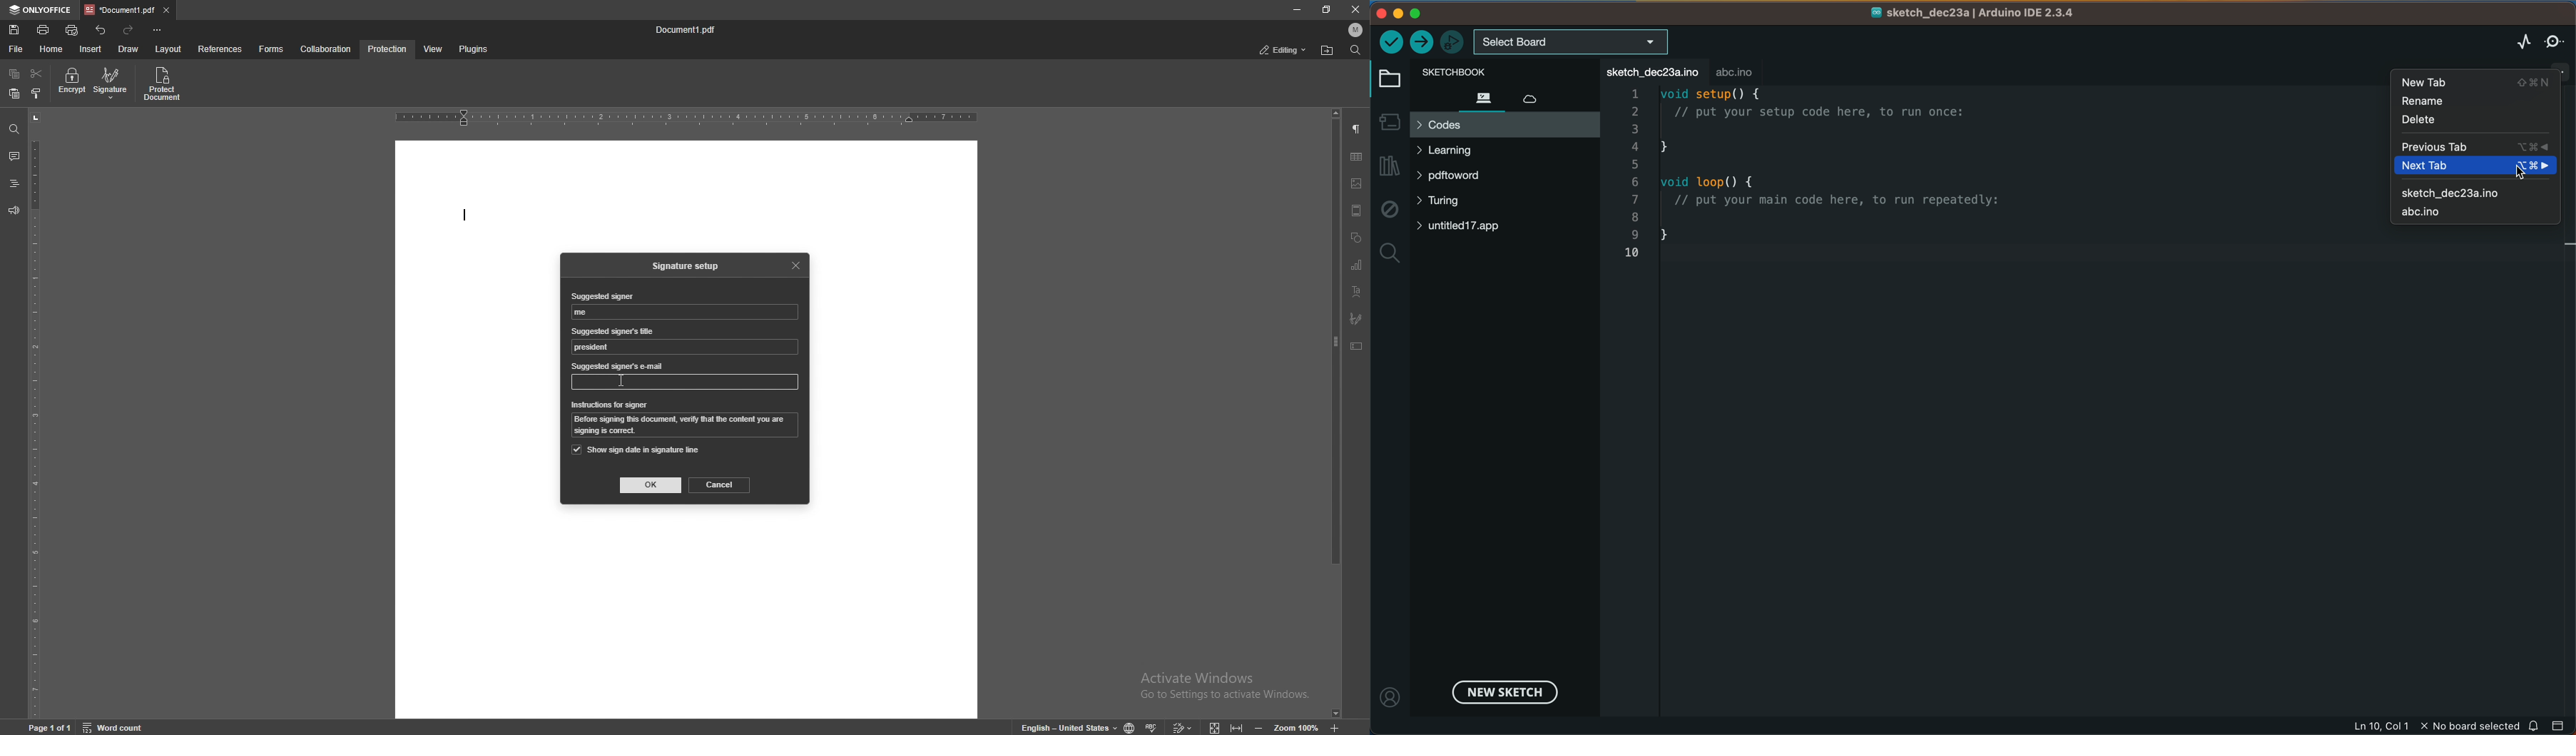 Image resolution: width=2576 pixels, height=756 pixels. Describe the element at coordinates (168, 50) in the screenshot. I see `layout` at that location.